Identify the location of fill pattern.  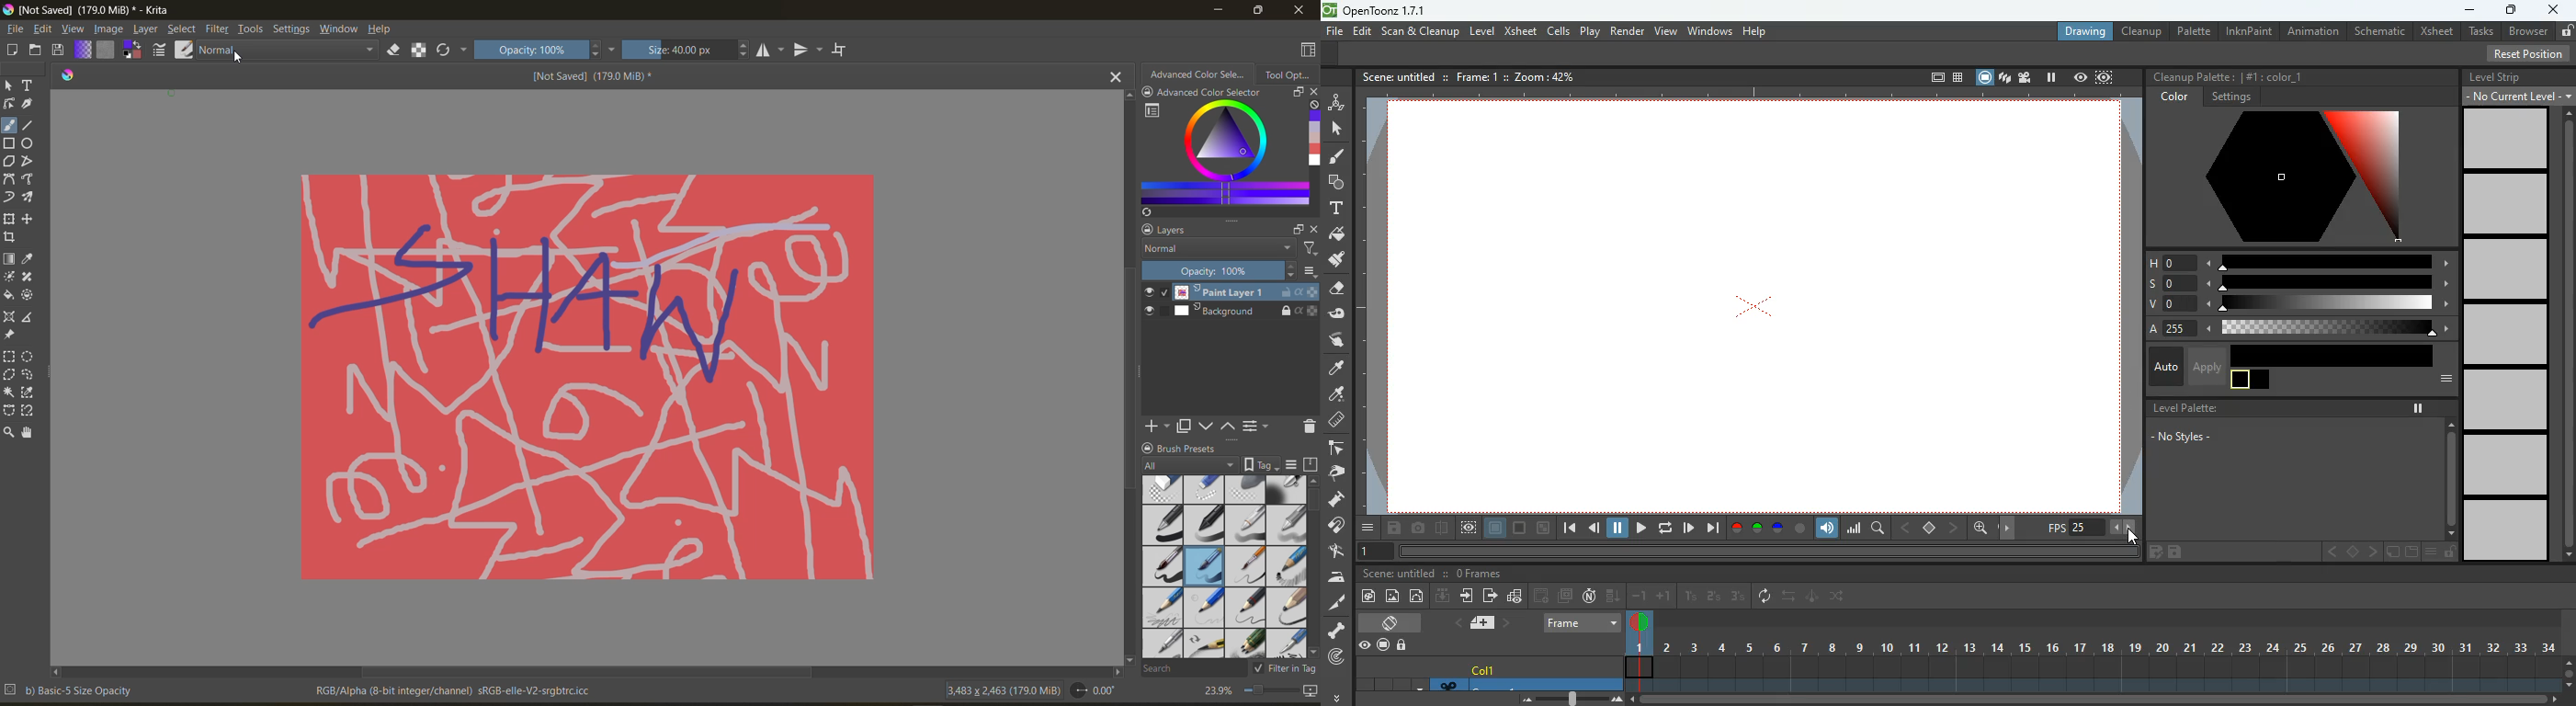
(107, 48).